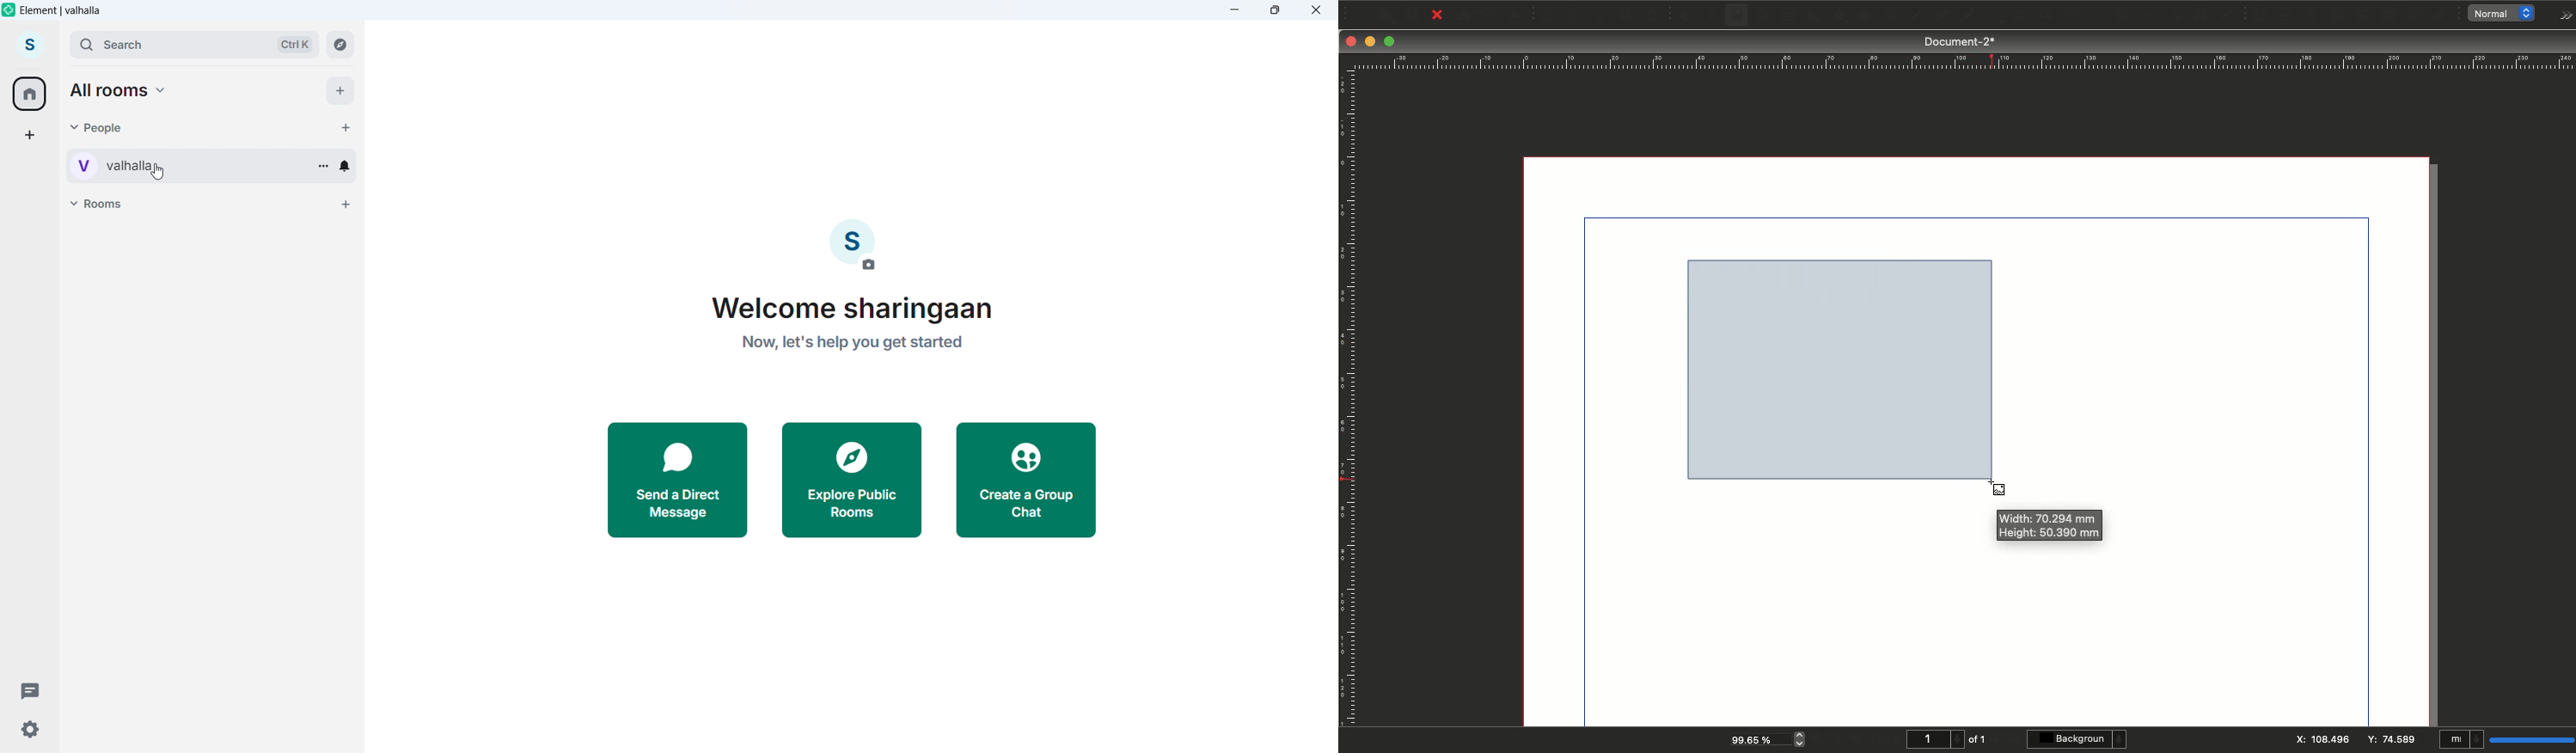 This screenshot has height=756, width=2576. I want to click on Personal room , so click(167, 166).